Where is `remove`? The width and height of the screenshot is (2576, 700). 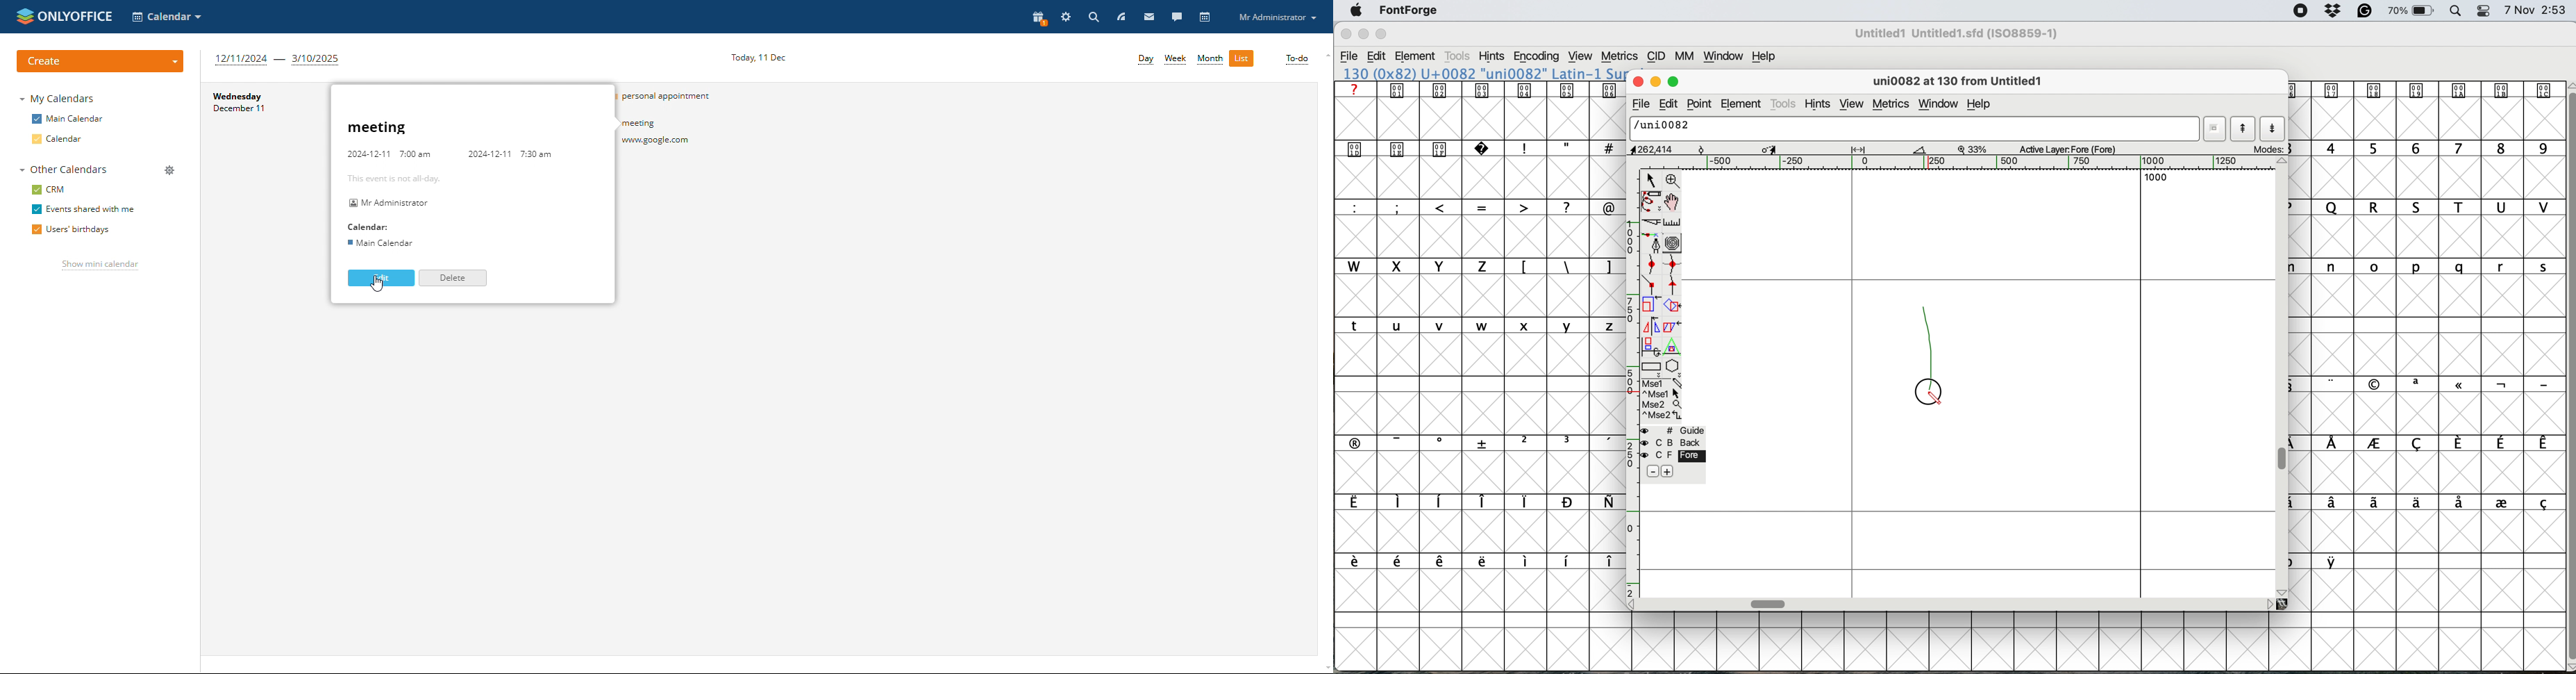 remove is located at coordinates (1650, 472).